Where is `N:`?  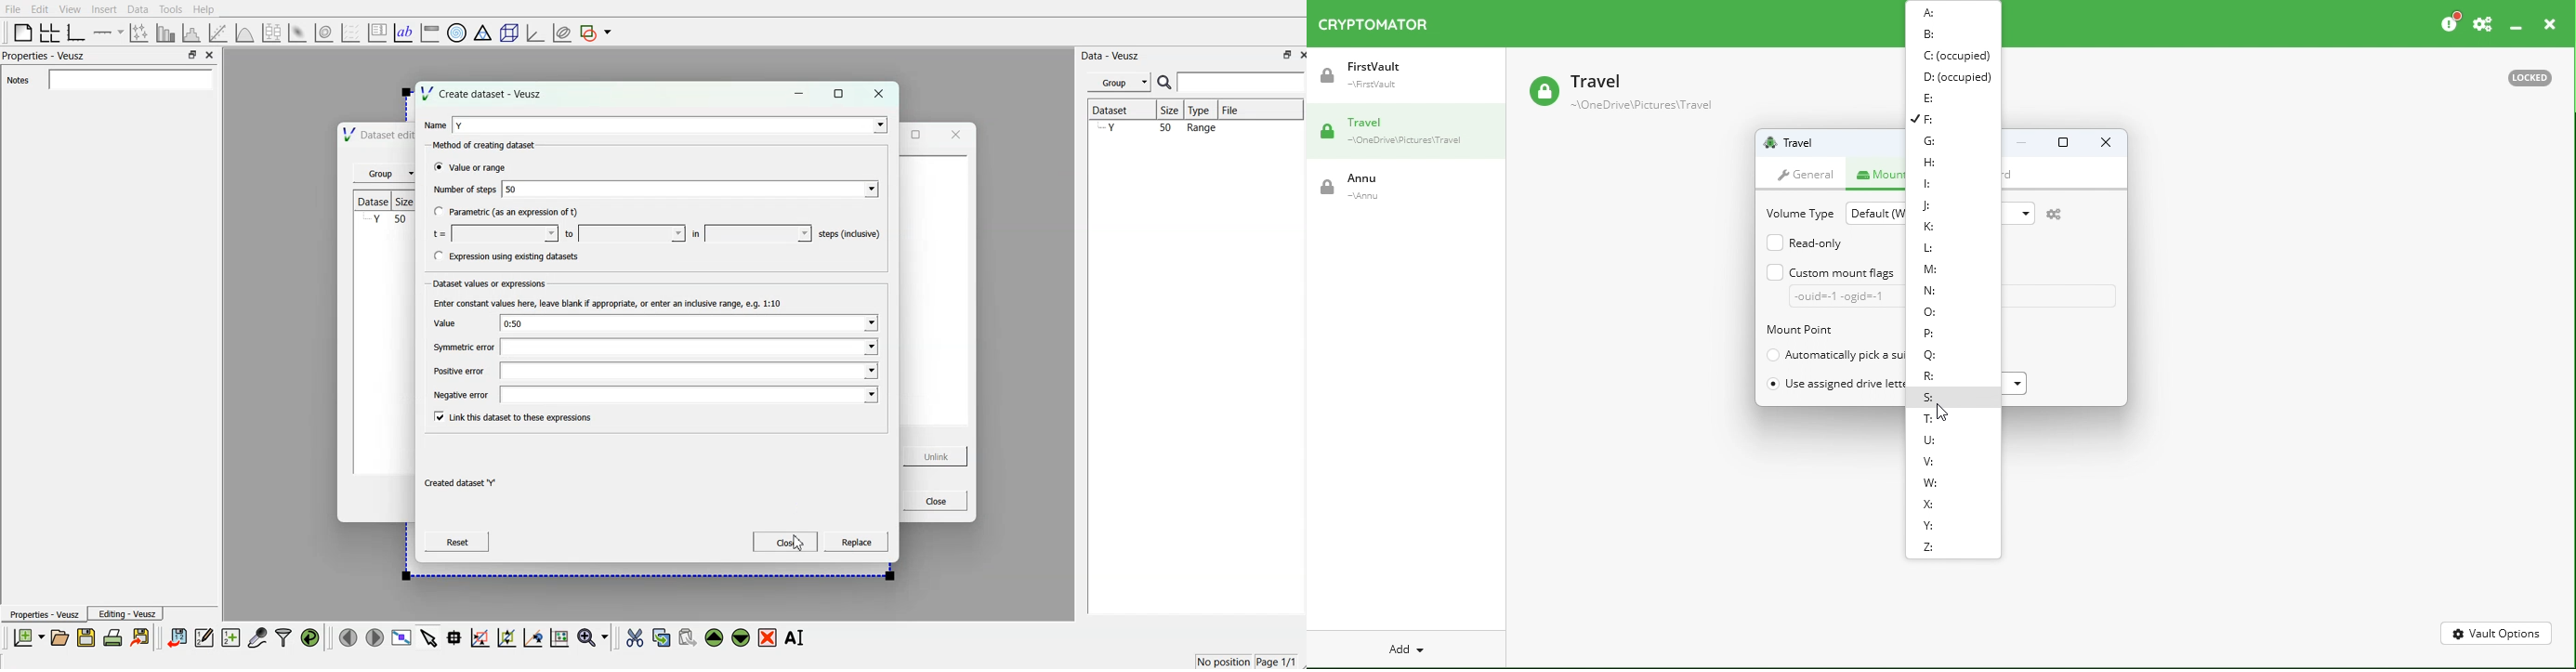
N: is located at coordinates (1929, 291).